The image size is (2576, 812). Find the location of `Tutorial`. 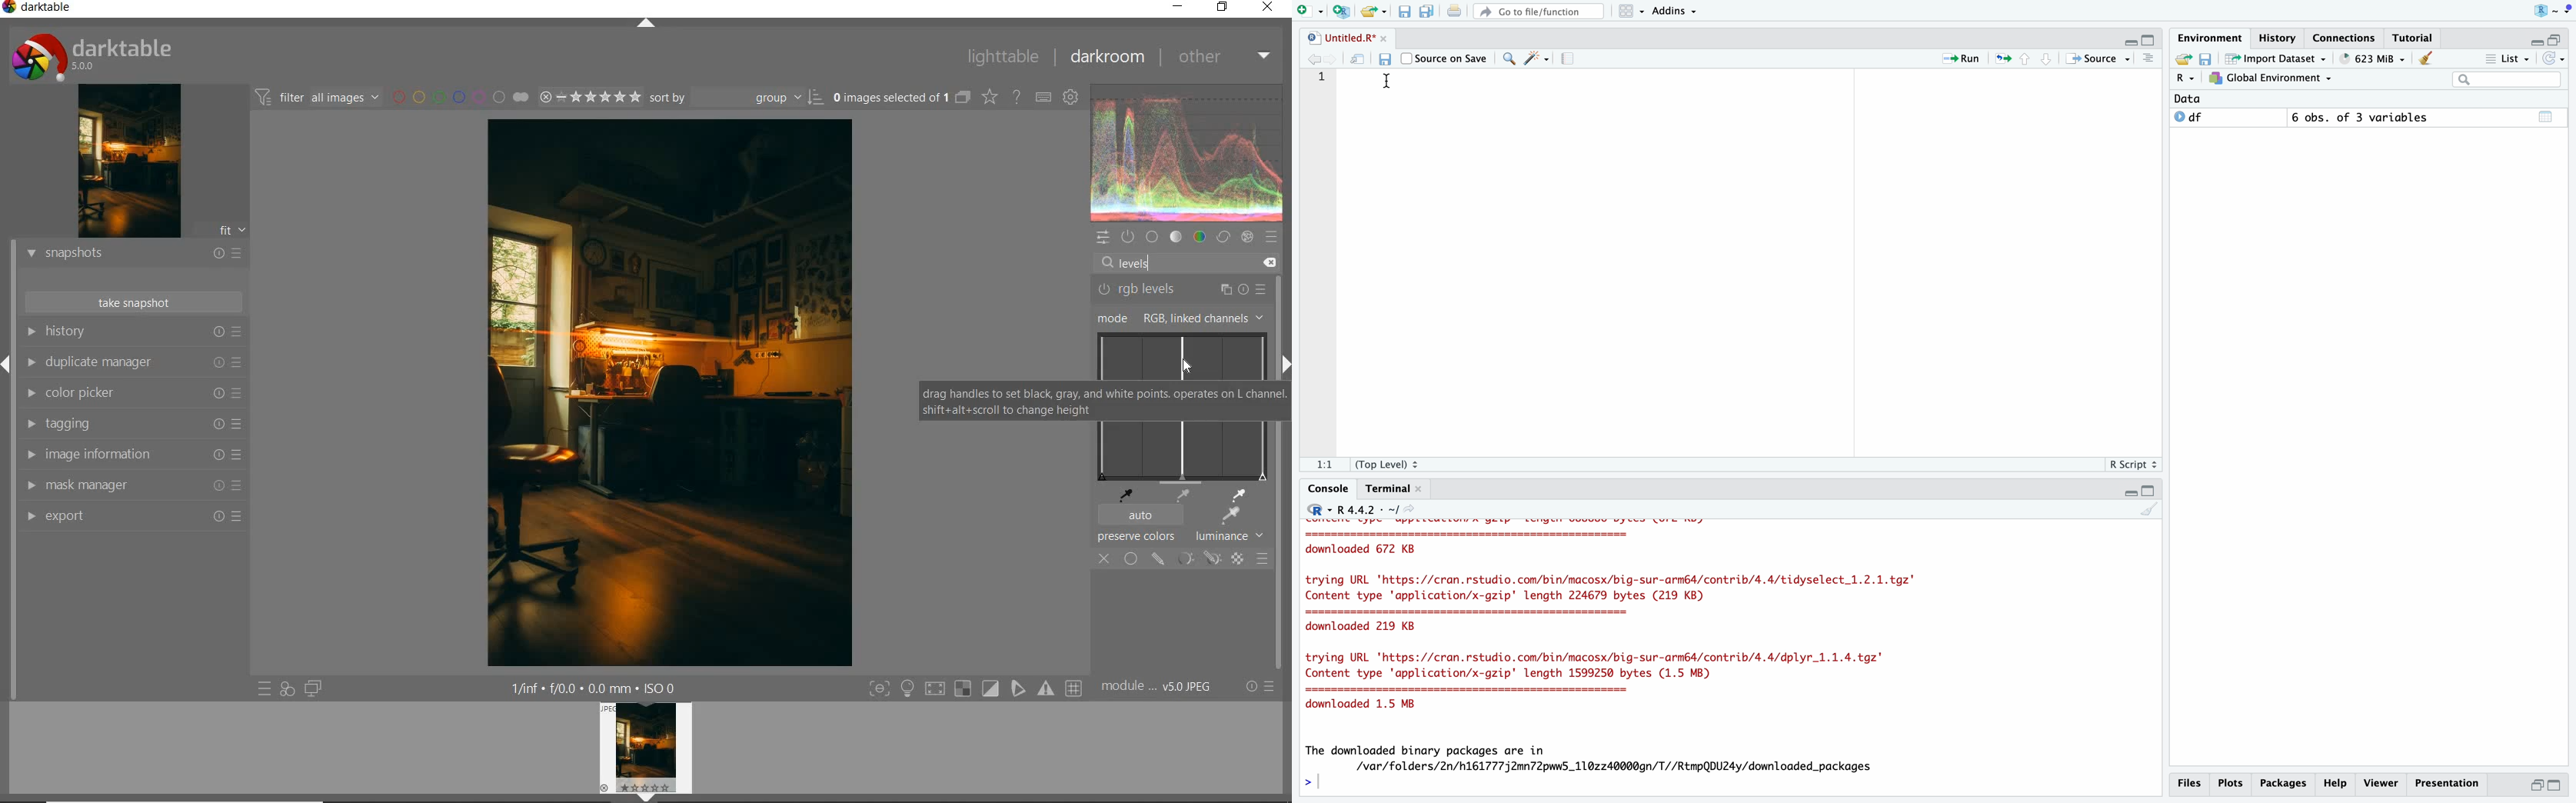

Tutorial is located at coordinates (2410, 38).